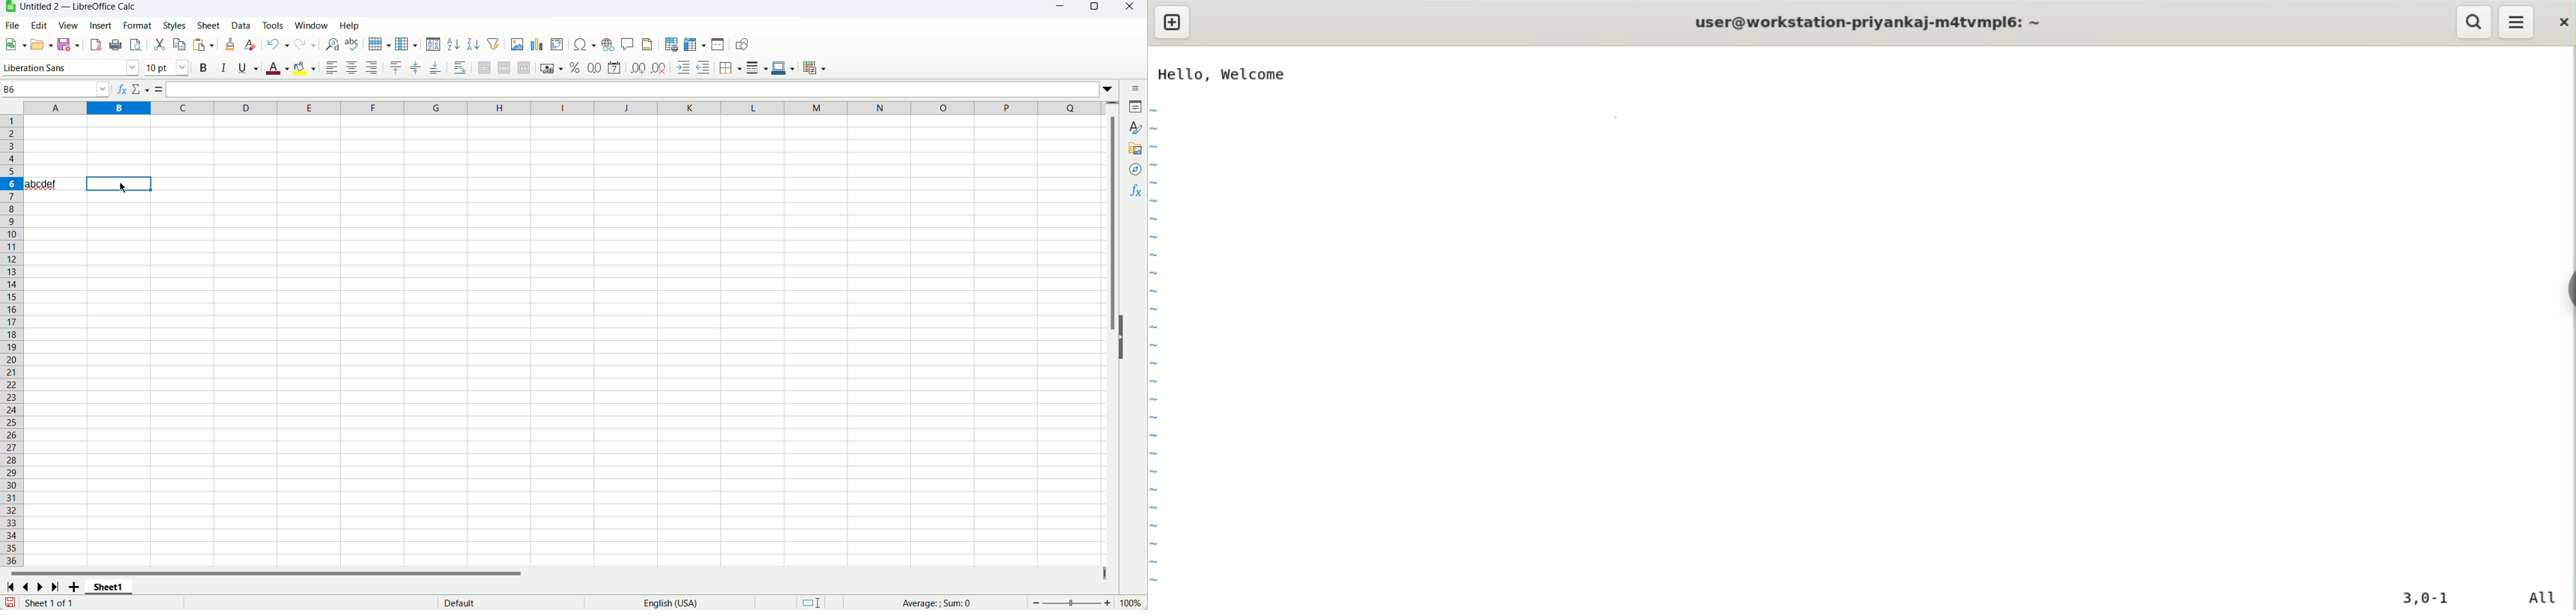 This screenshot has width=2576, height=616. I want to click on selected cell, so click(120, 184).